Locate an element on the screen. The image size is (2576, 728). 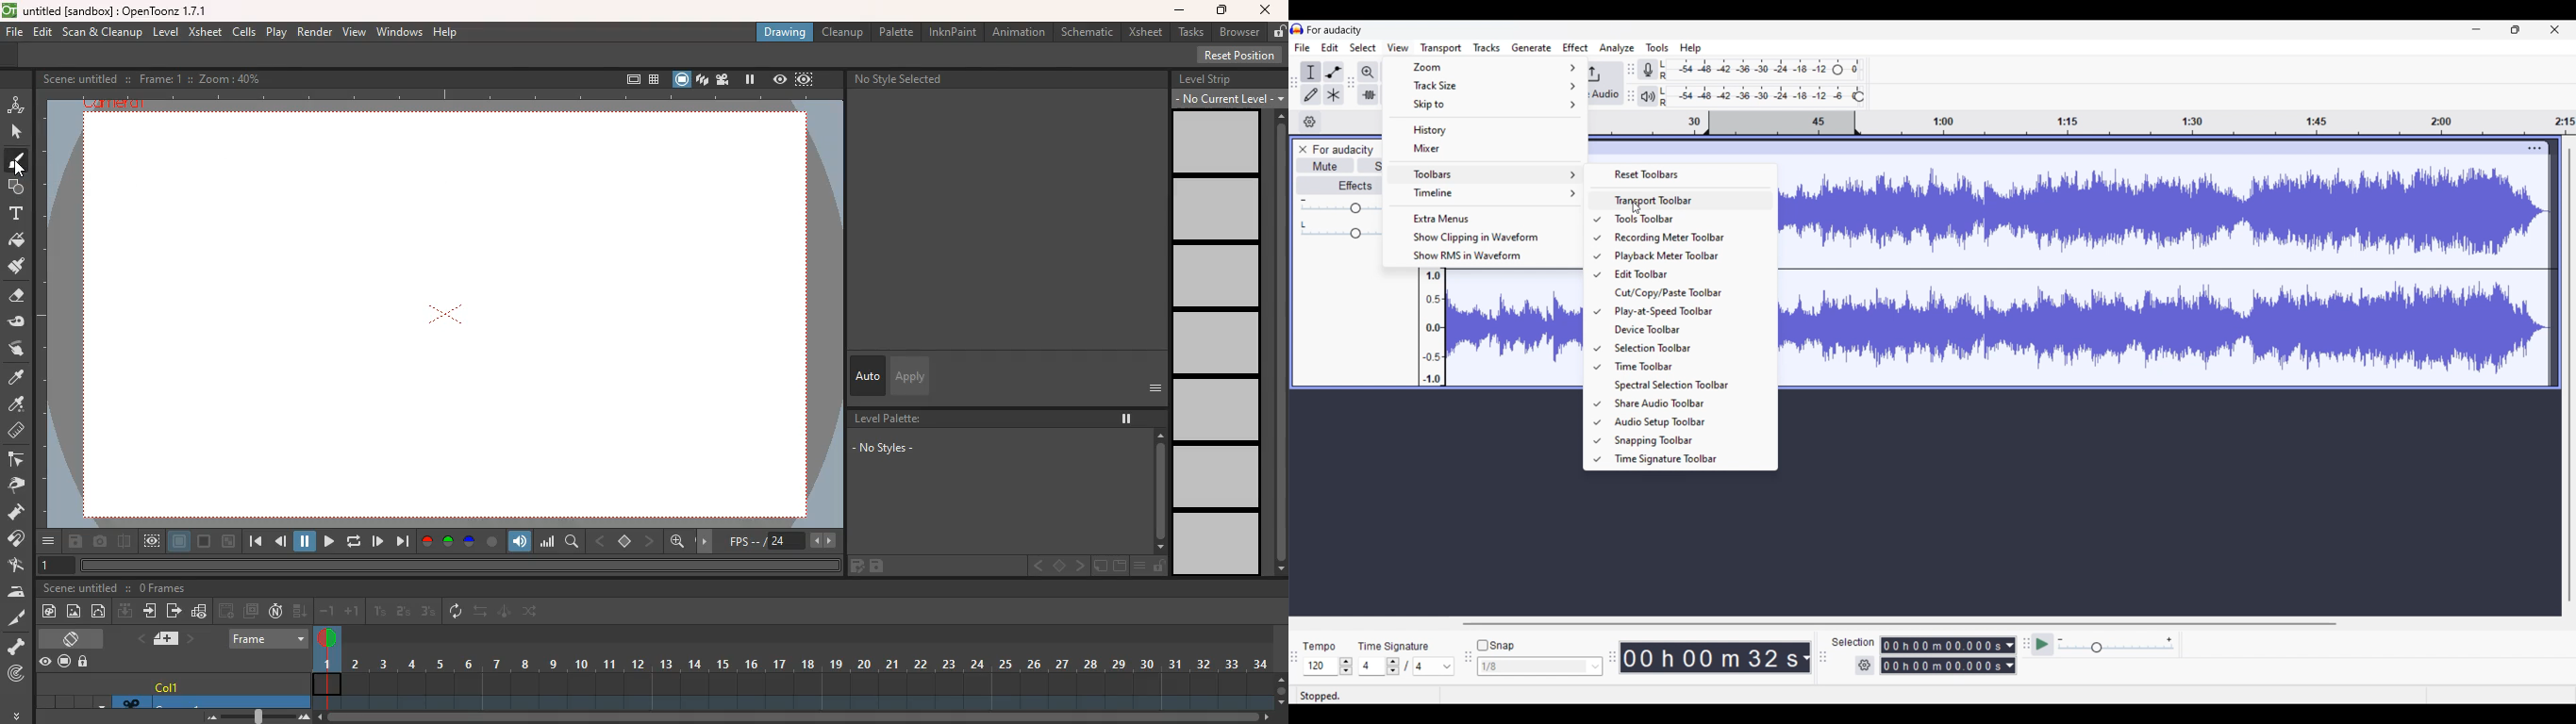
Edit toolbar is located at coordinates (1687, 274).